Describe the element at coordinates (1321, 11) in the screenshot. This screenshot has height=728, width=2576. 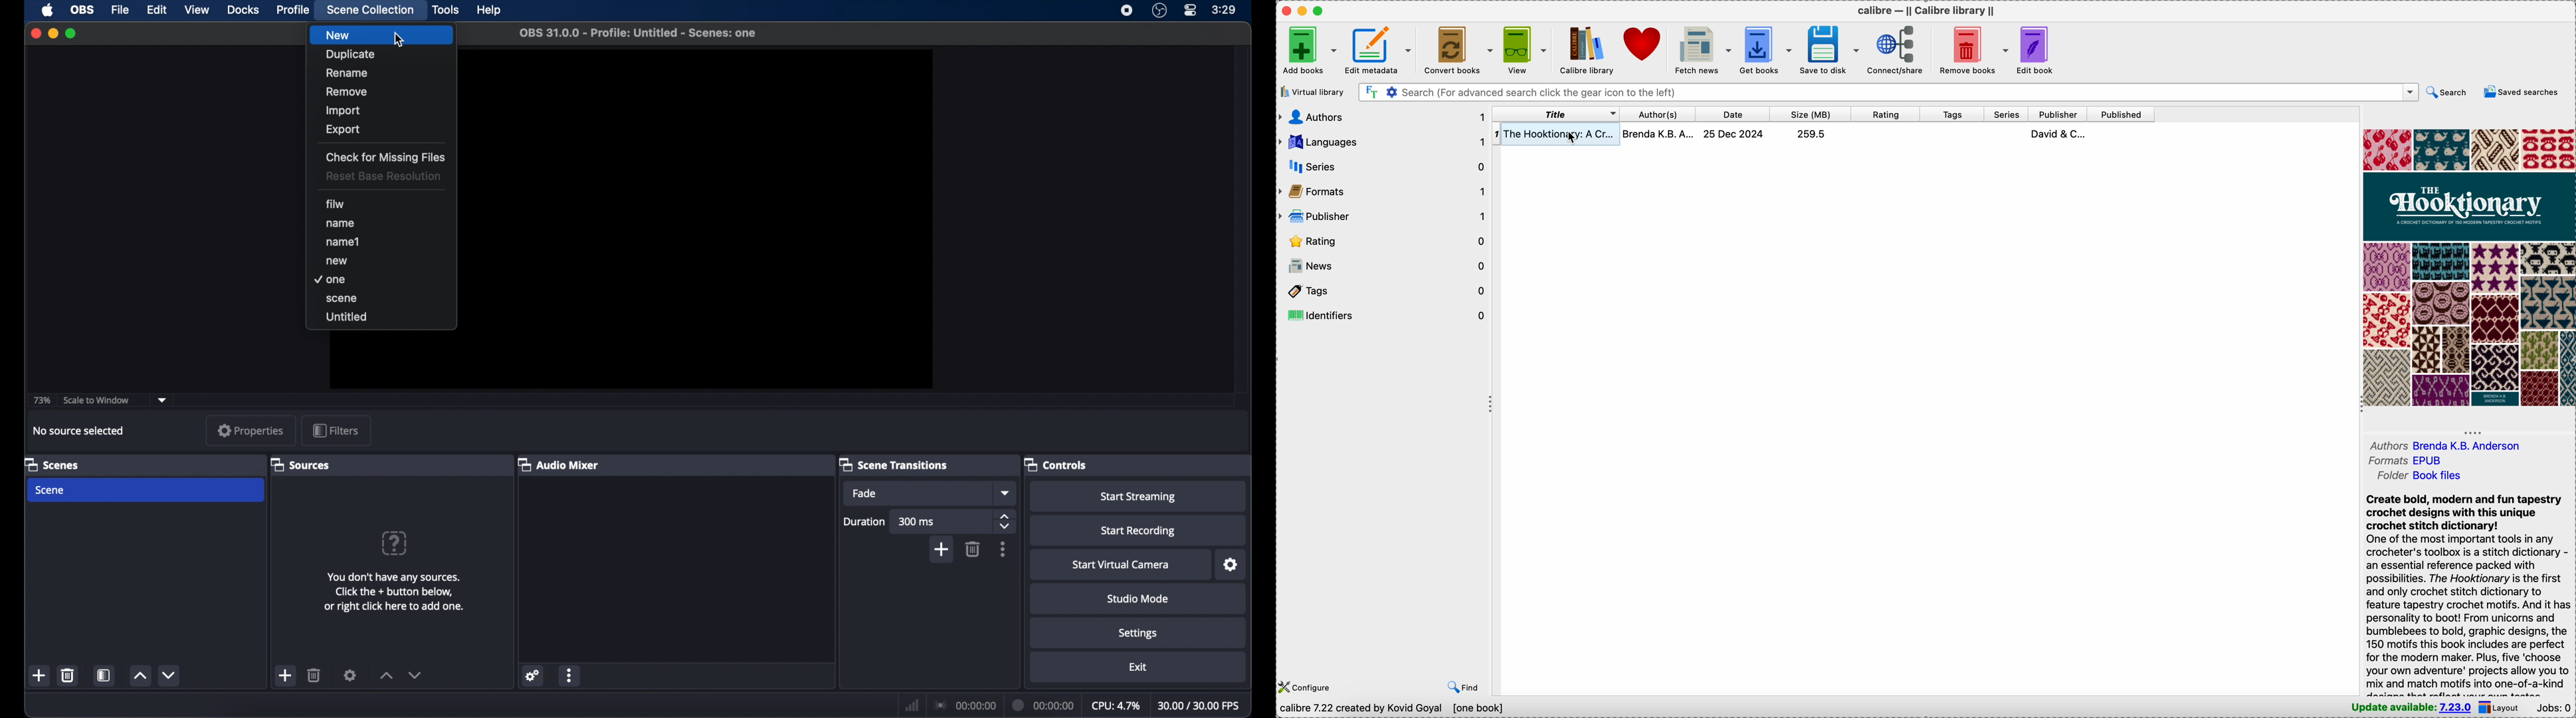
I see `maximize` at that location.